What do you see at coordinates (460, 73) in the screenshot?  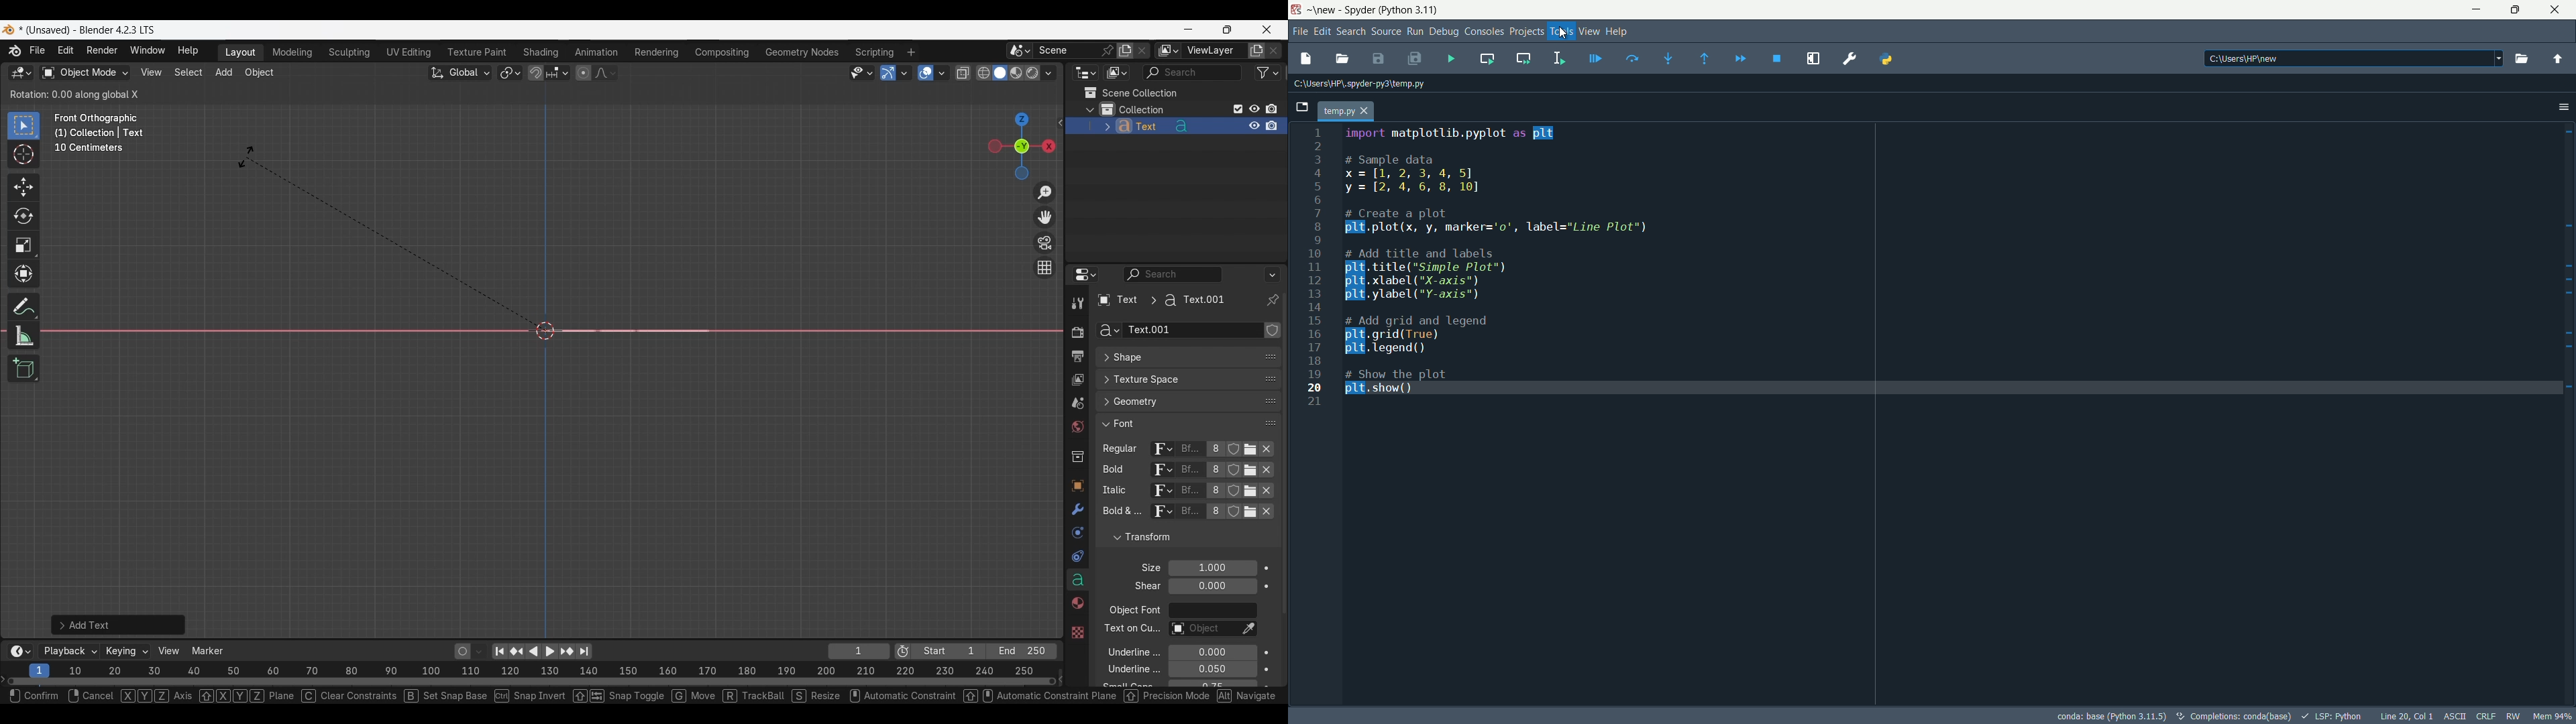 I see `Transformation orientation, global` at bounding box center [460, 73].